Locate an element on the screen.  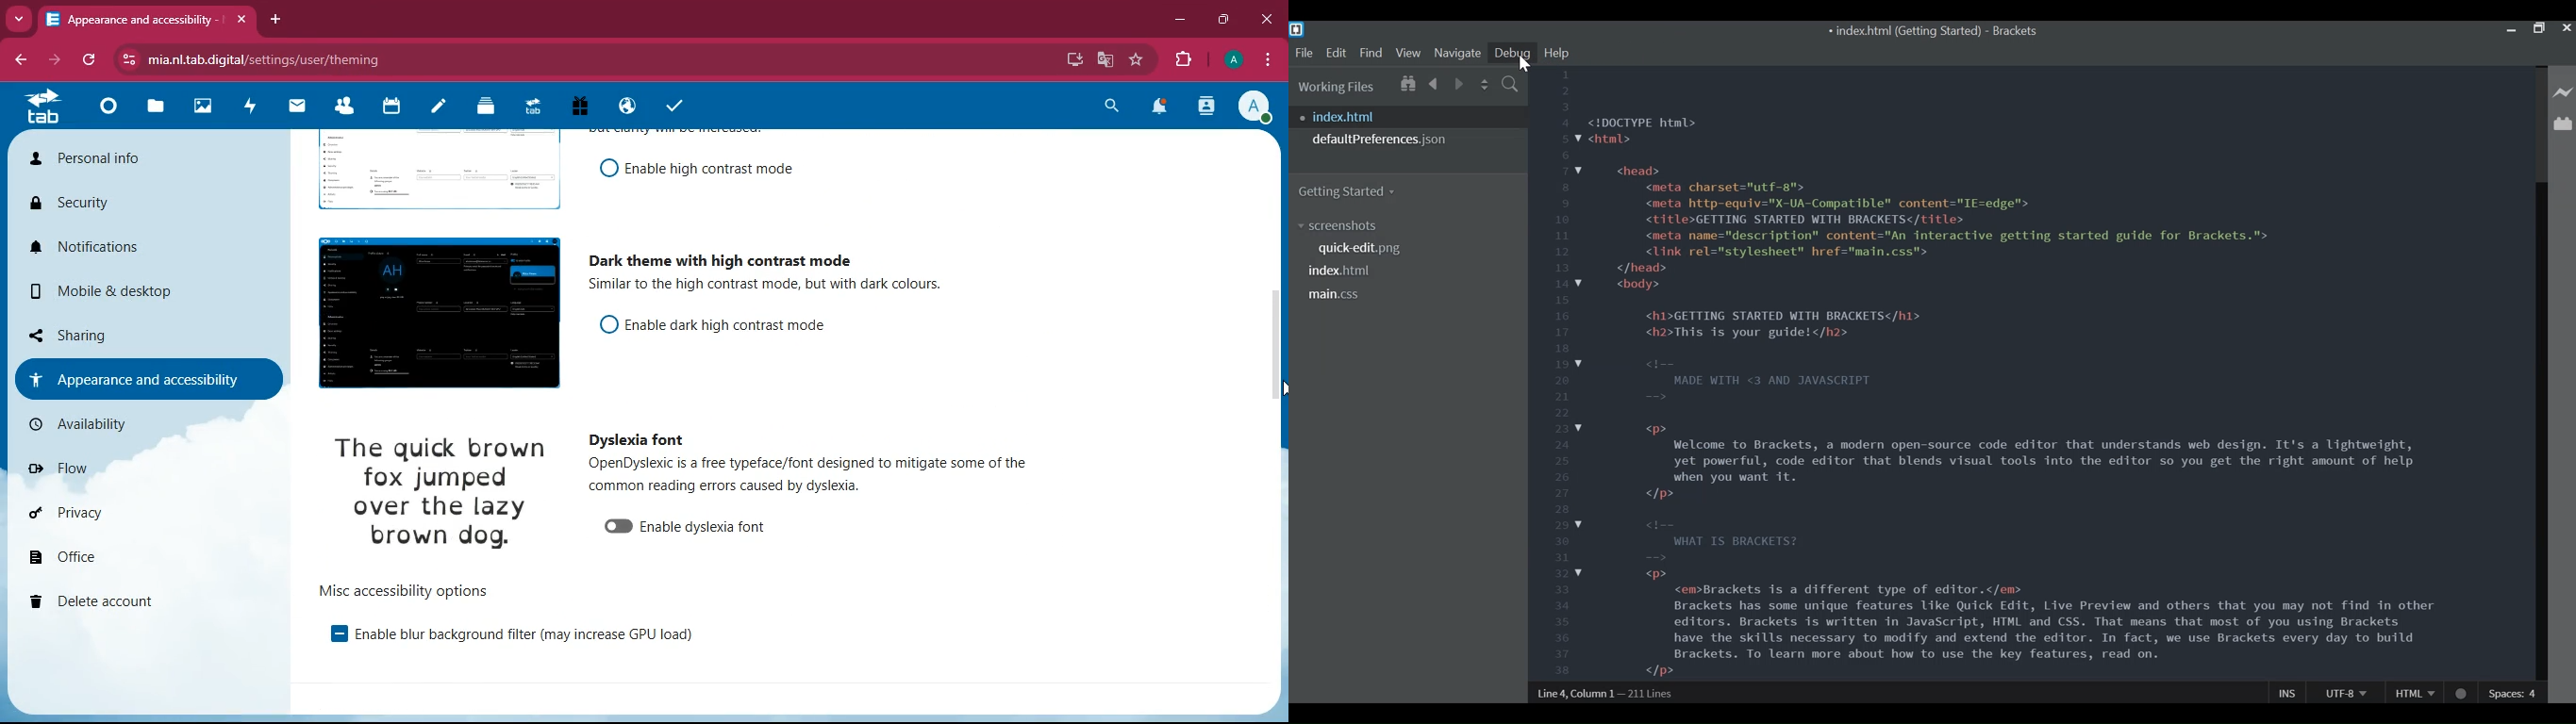
minimize is located at coordinates (2511, 28).